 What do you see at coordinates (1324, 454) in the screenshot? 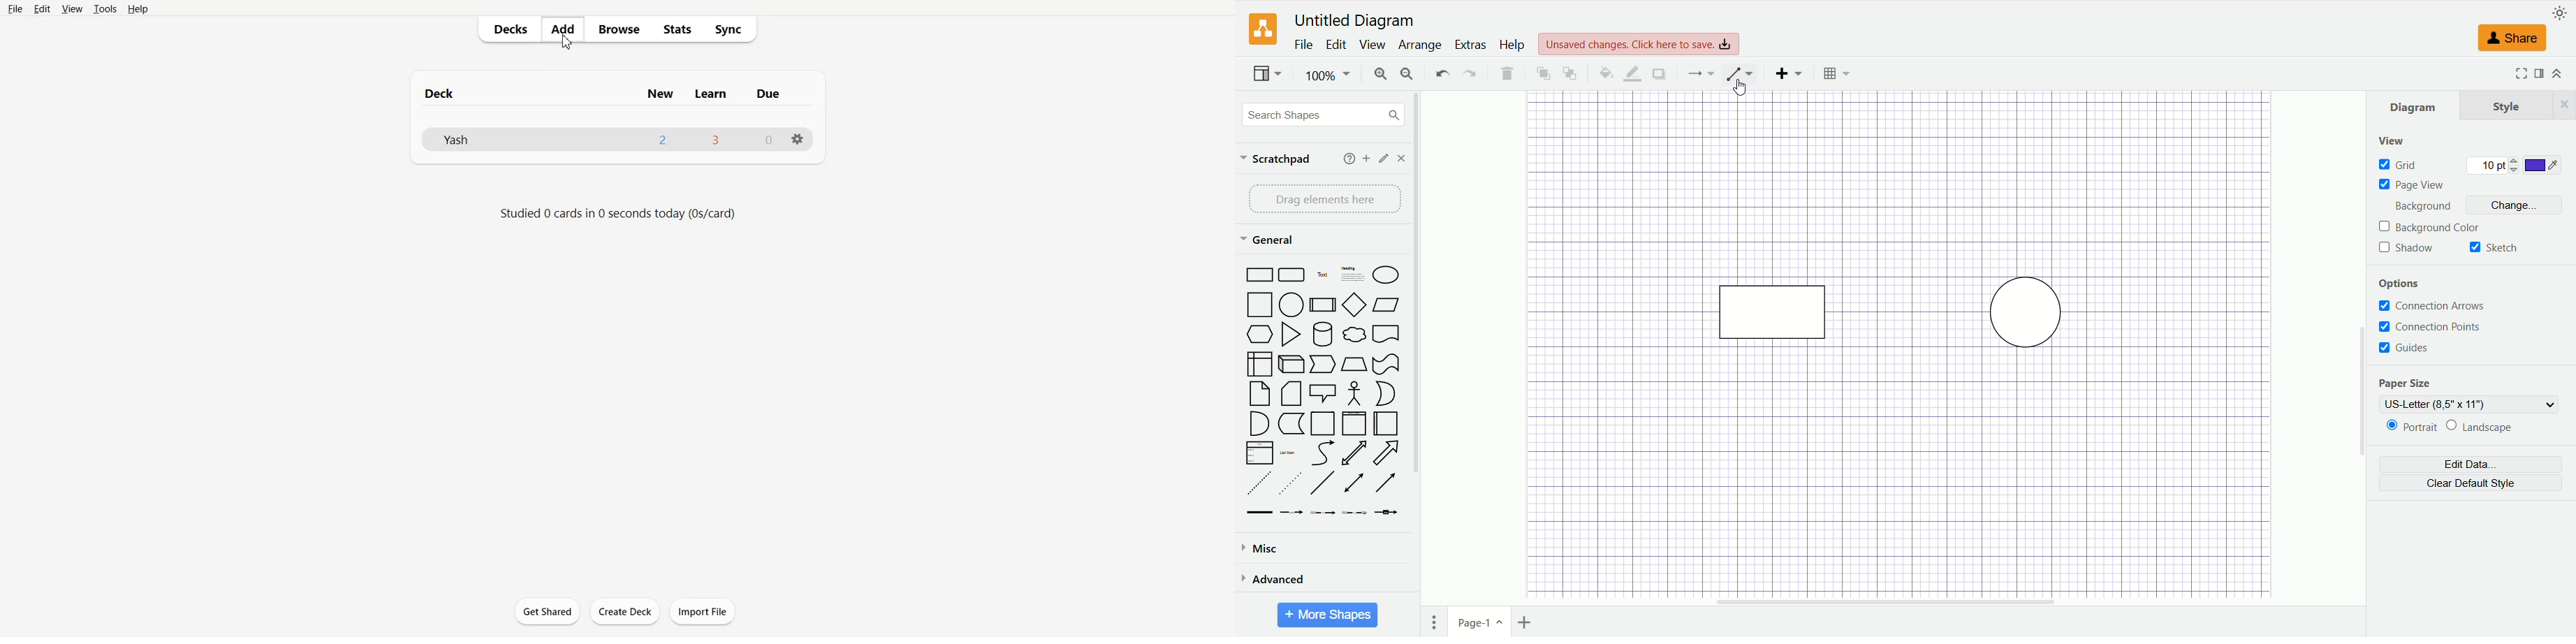
I see `Curved Arrow` at bounding box center [1324, 454].